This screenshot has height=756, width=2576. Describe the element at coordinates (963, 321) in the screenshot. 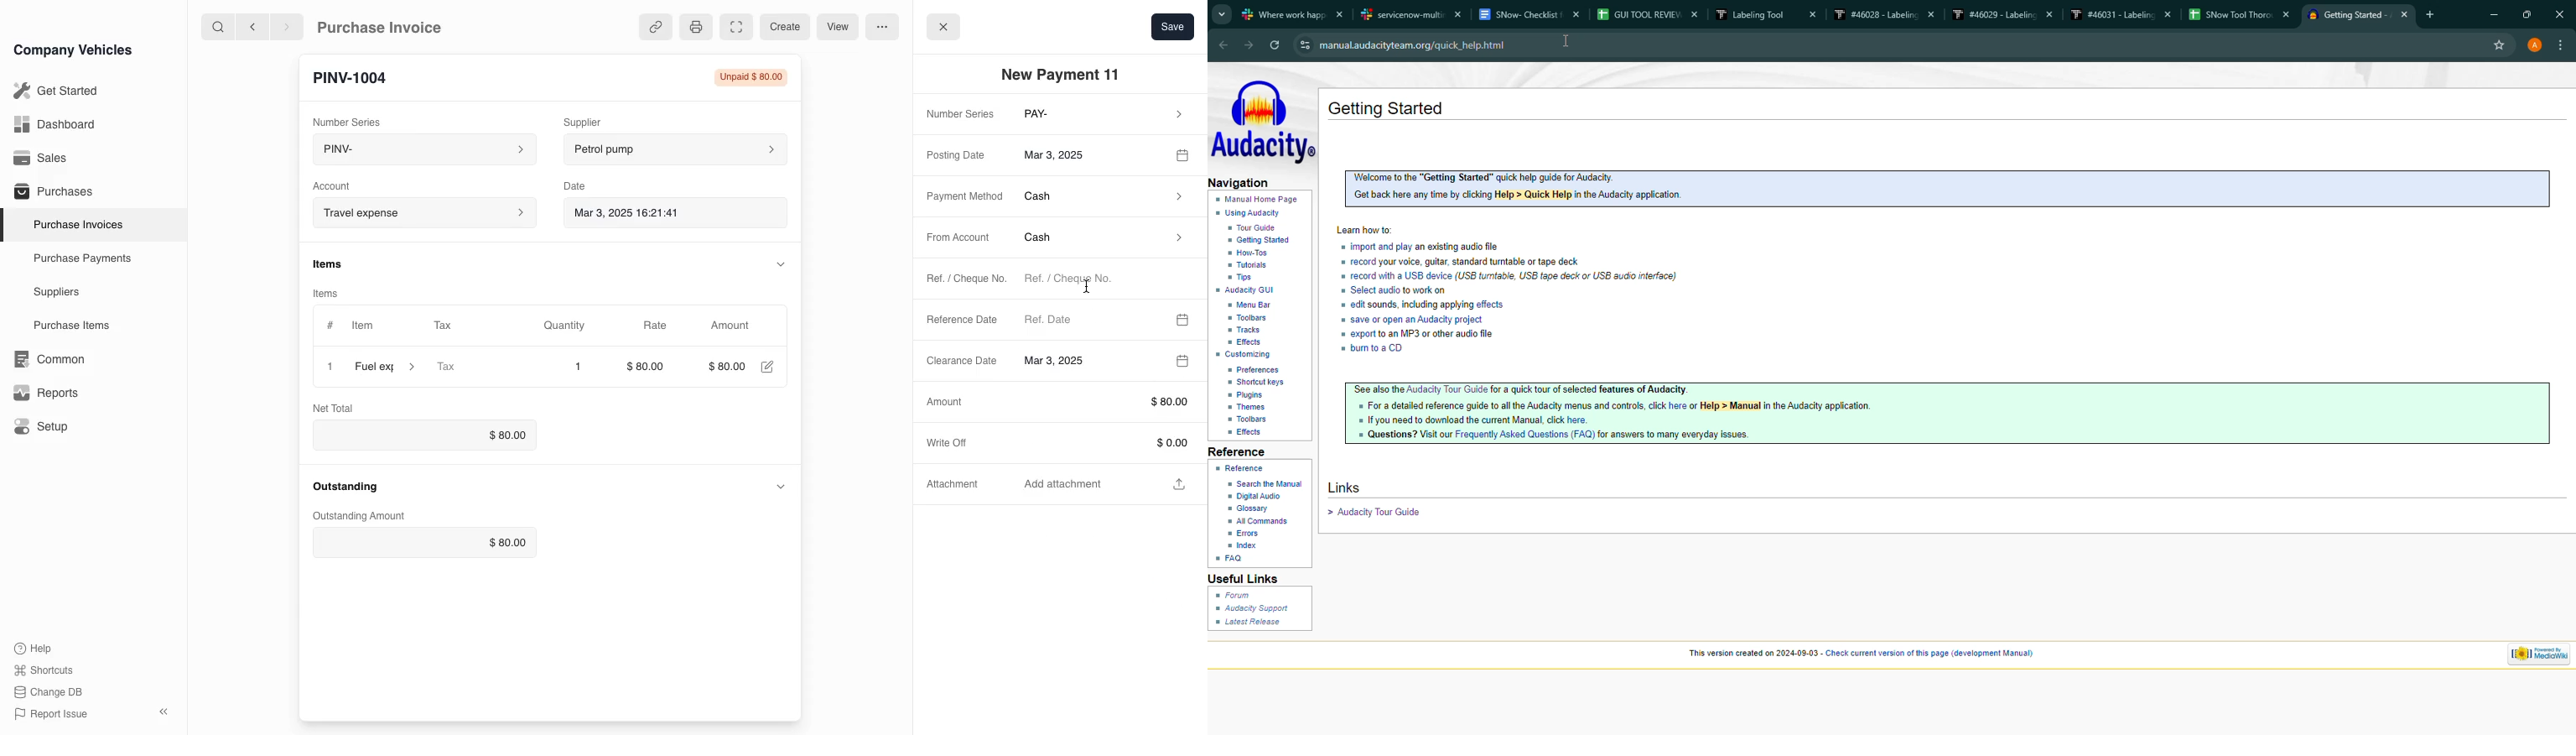

I see `Reference Date` at that location.